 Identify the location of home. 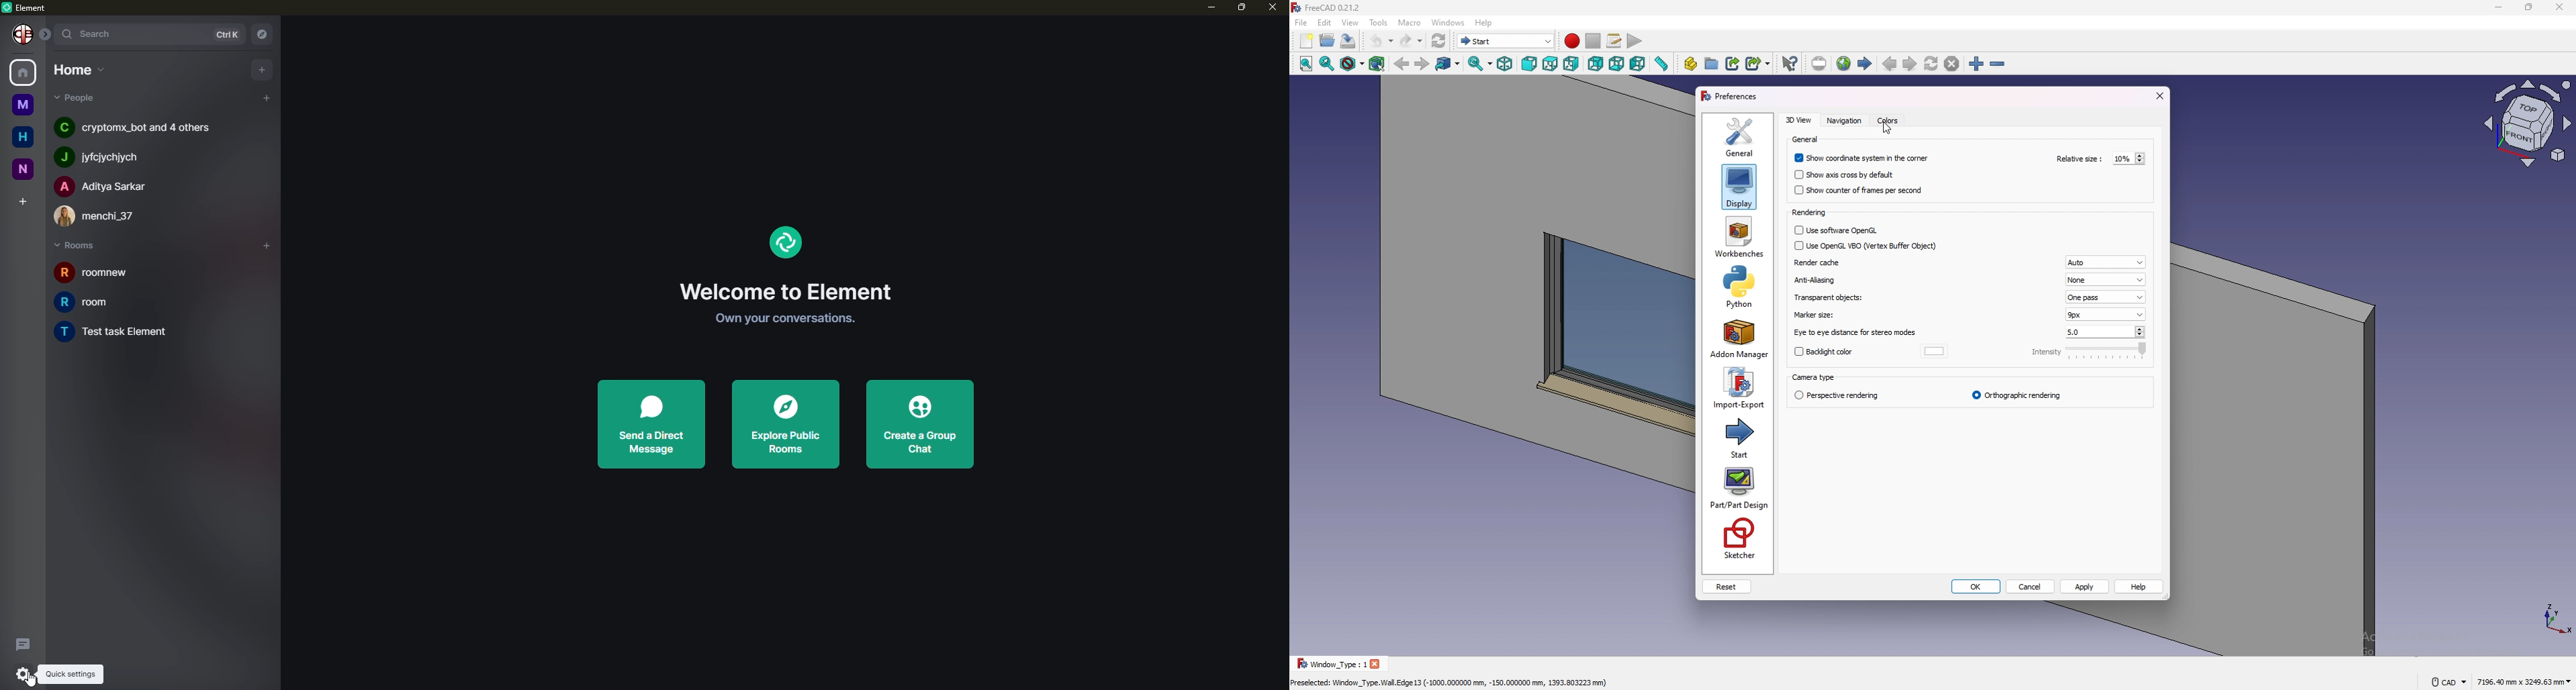
(25, 71).